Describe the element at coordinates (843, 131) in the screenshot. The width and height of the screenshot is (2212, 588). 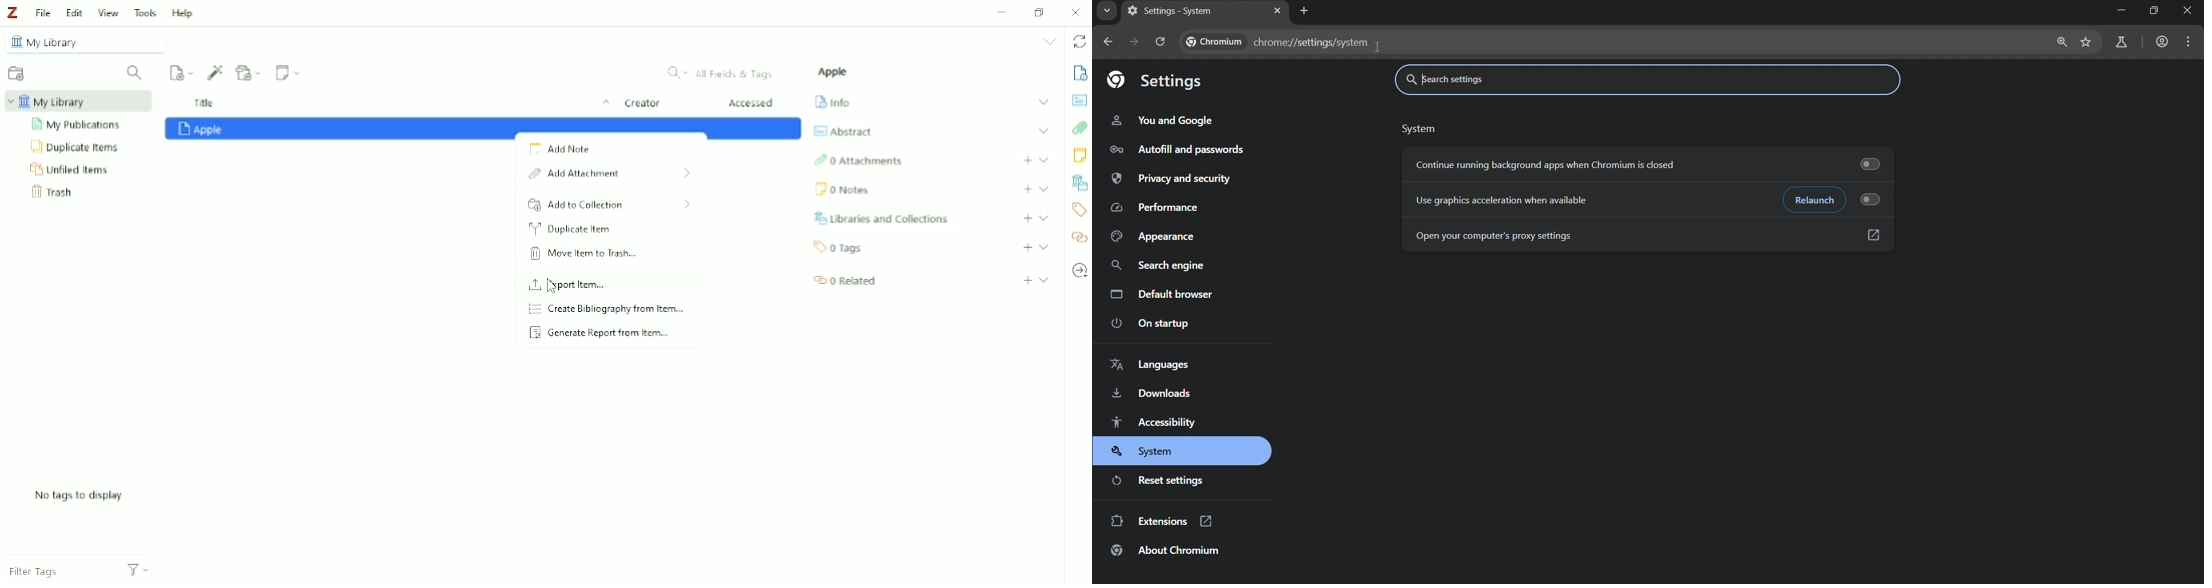
I see `Abstract` at that location.